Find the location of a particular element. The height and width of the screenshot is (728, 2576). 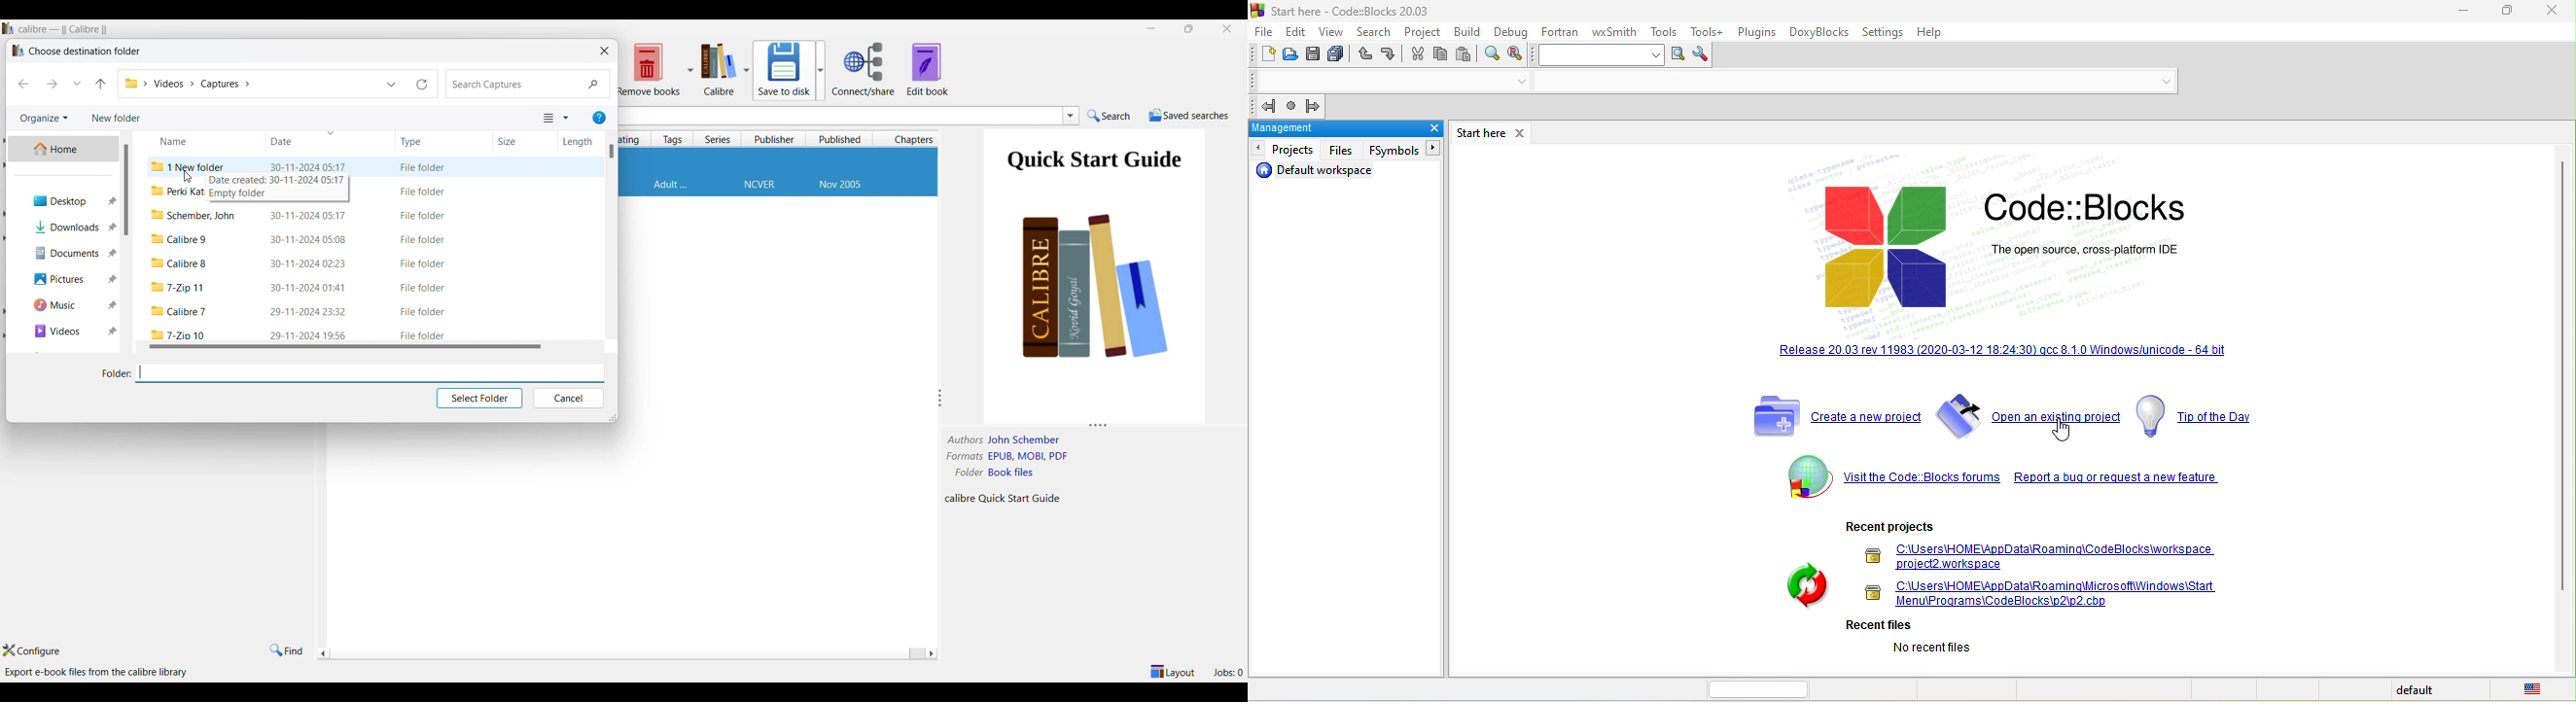

file folder is located at coordinates (425, 240).